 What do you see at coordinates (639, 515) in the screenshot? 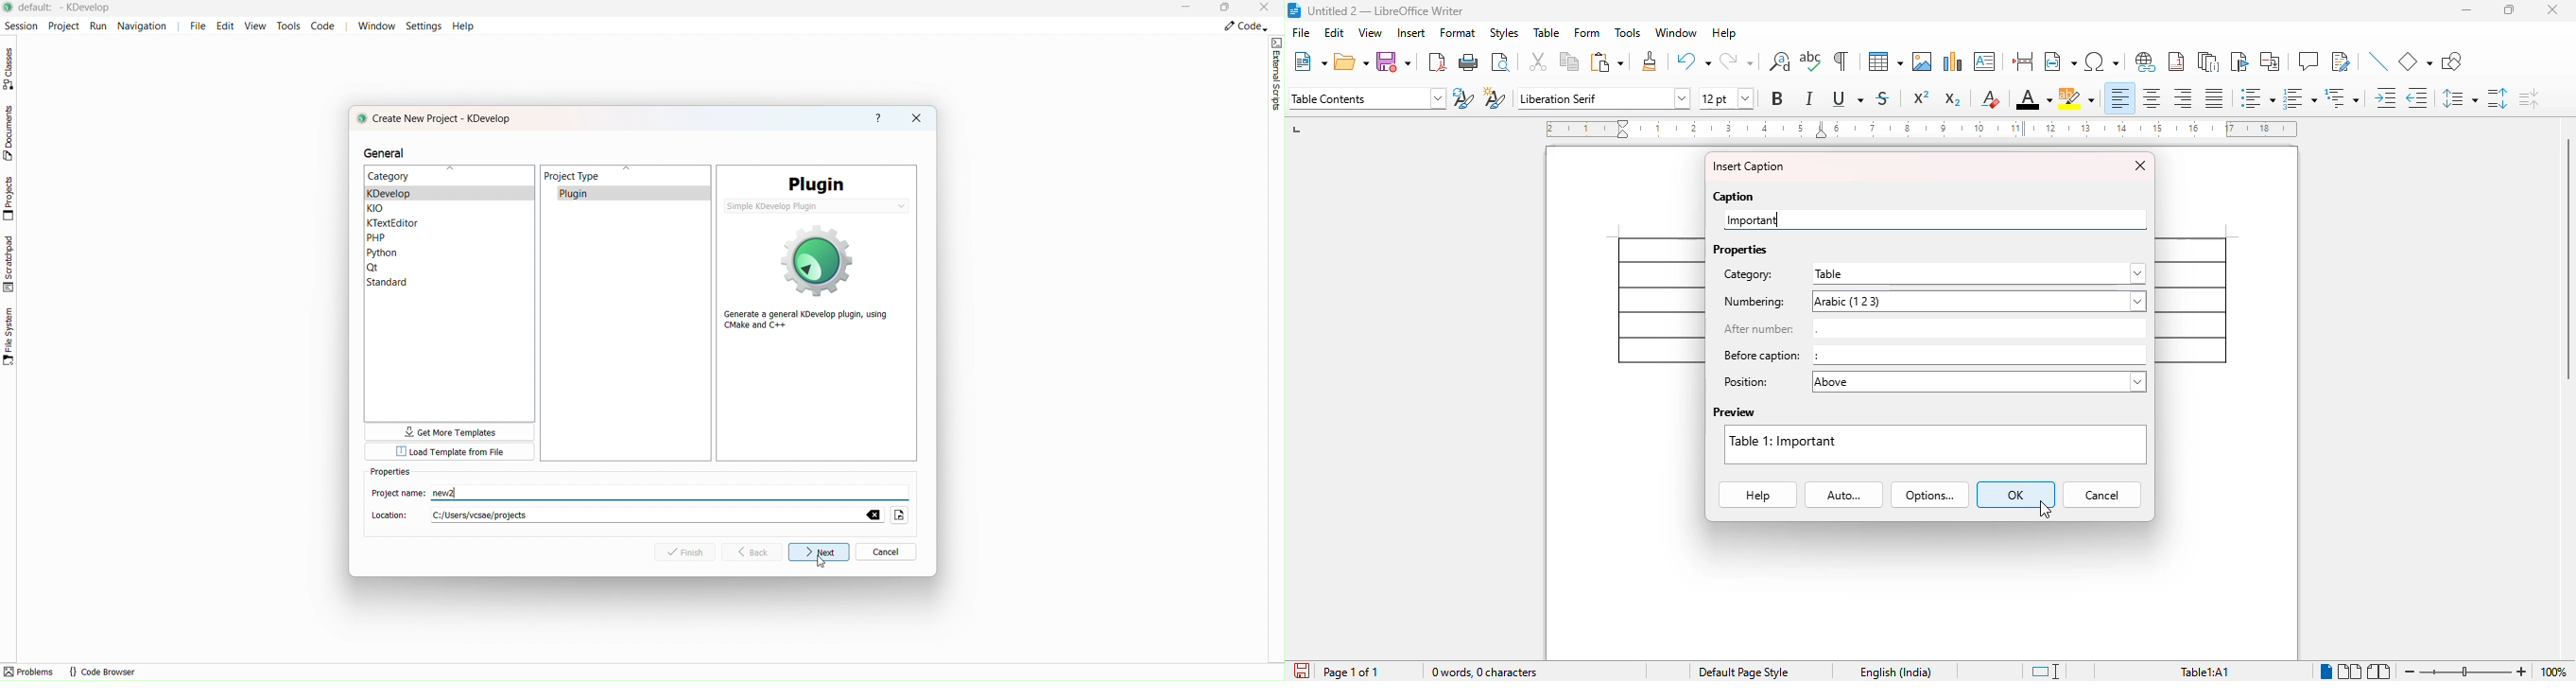
I see `location: ` at bounding box center [639, 515].